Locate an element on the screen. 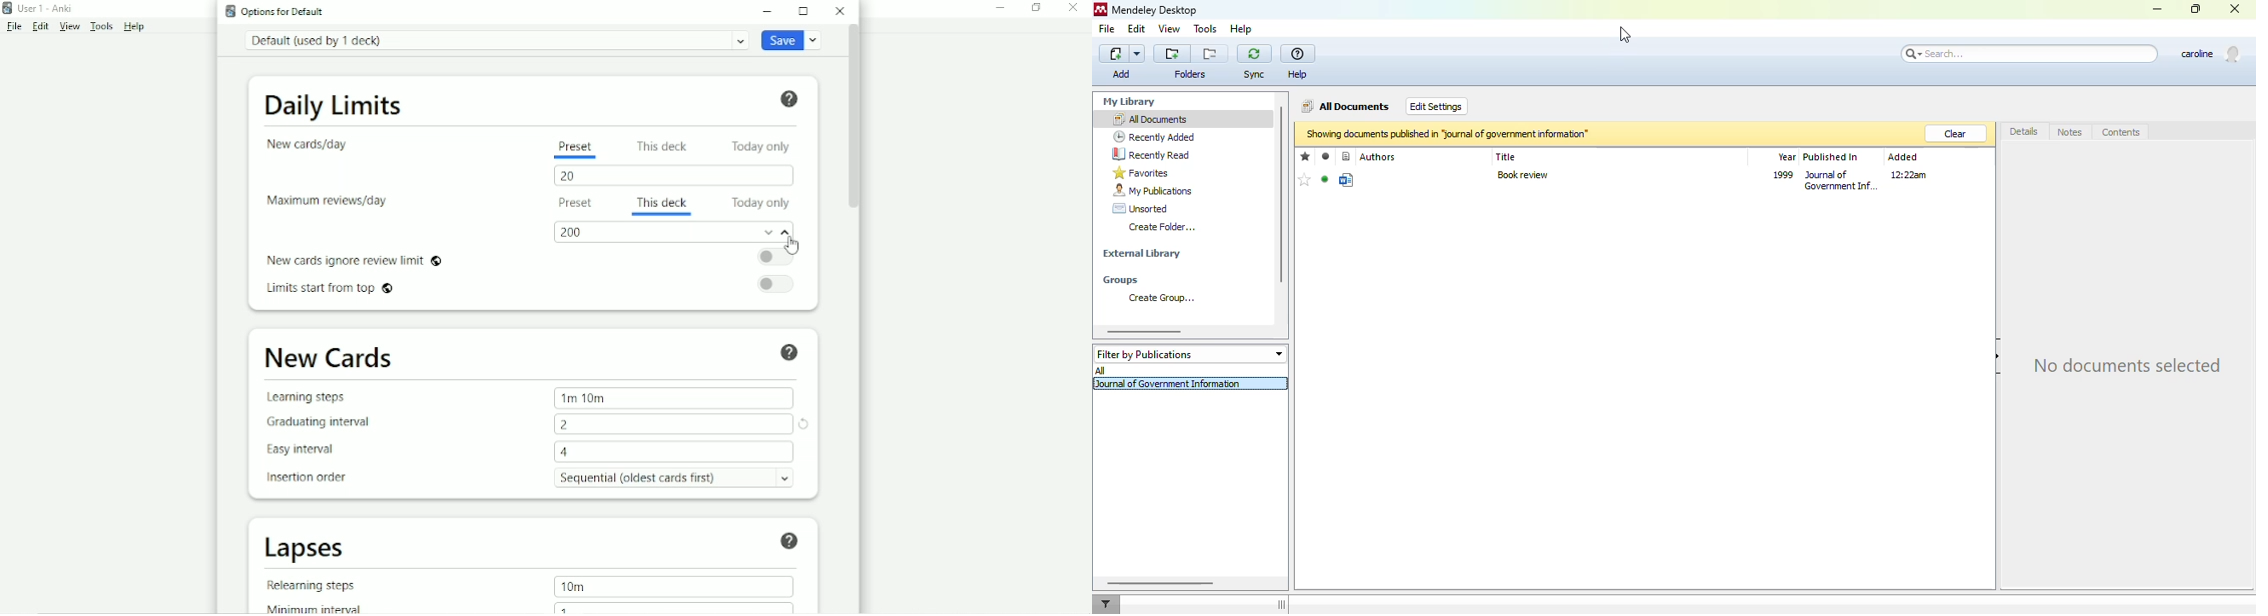 The height and width of the screenshot is (616, 2268). Today only is located at coordinates (765, 145).